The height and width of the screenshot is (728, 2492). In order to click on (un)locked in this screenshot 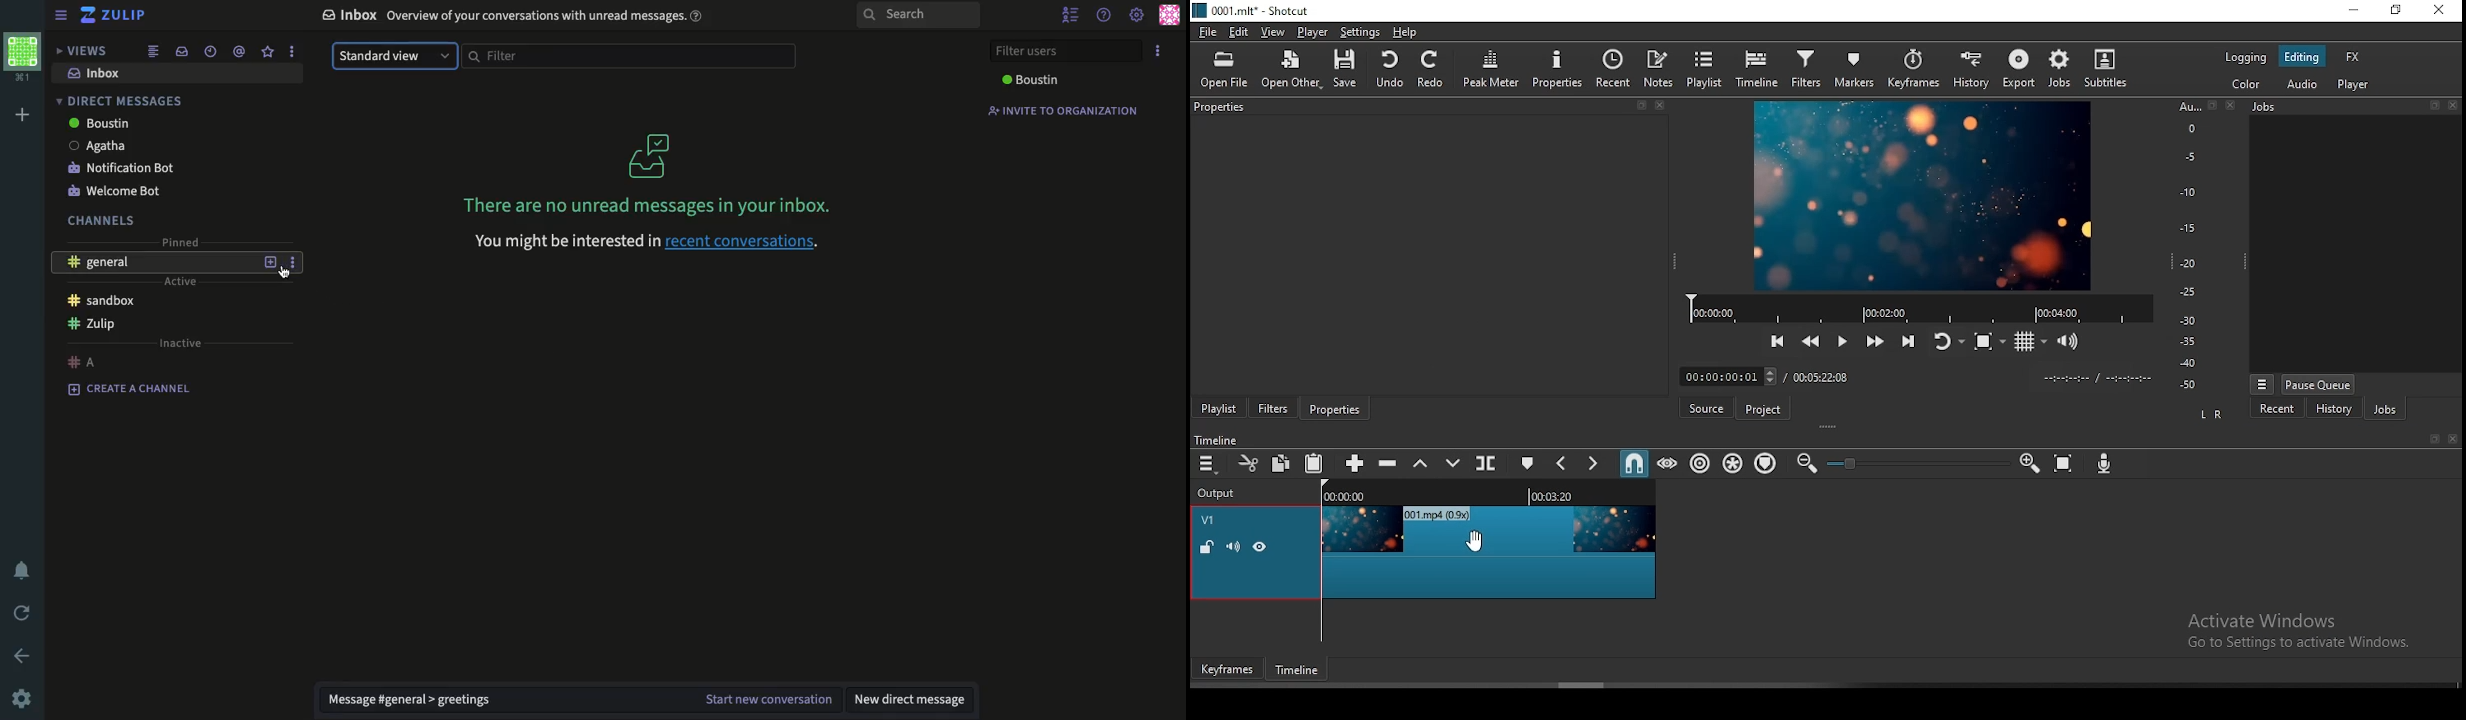, I will do `click(1208, 548)`.